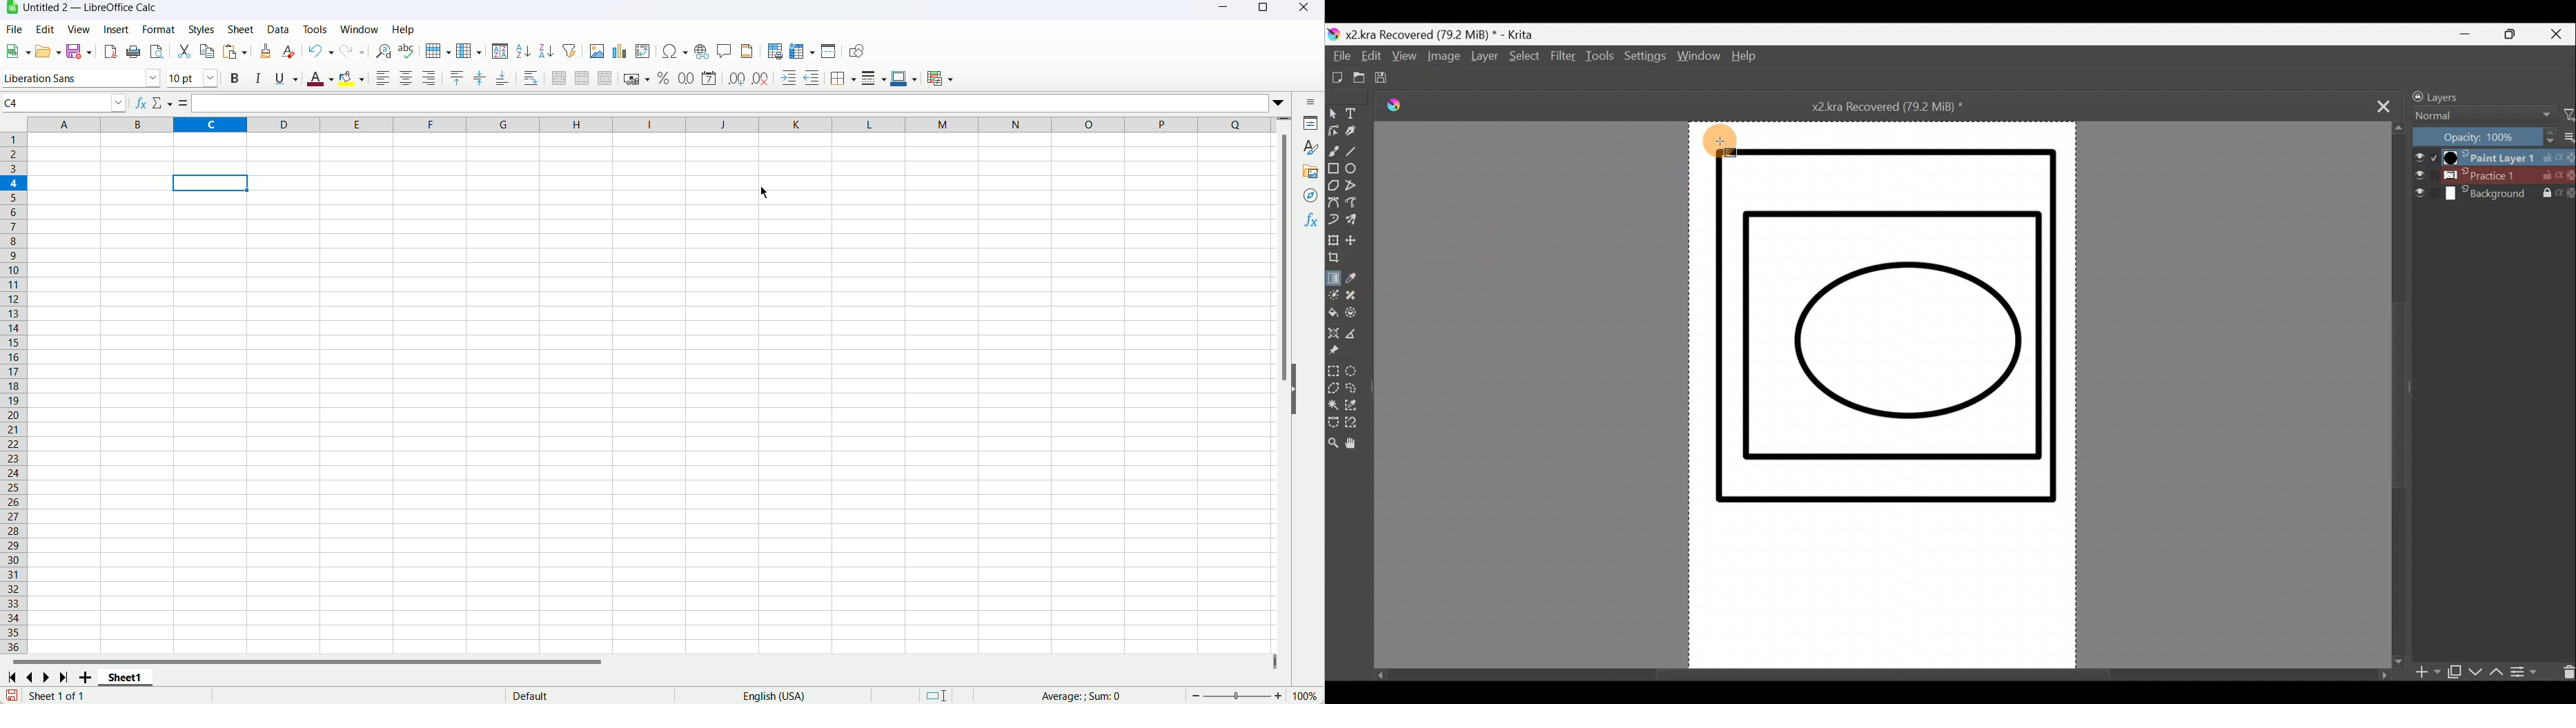 Image resolution: width=2576 pixels, height=728 pixels. I want to click on Cut, so click(185, 52).